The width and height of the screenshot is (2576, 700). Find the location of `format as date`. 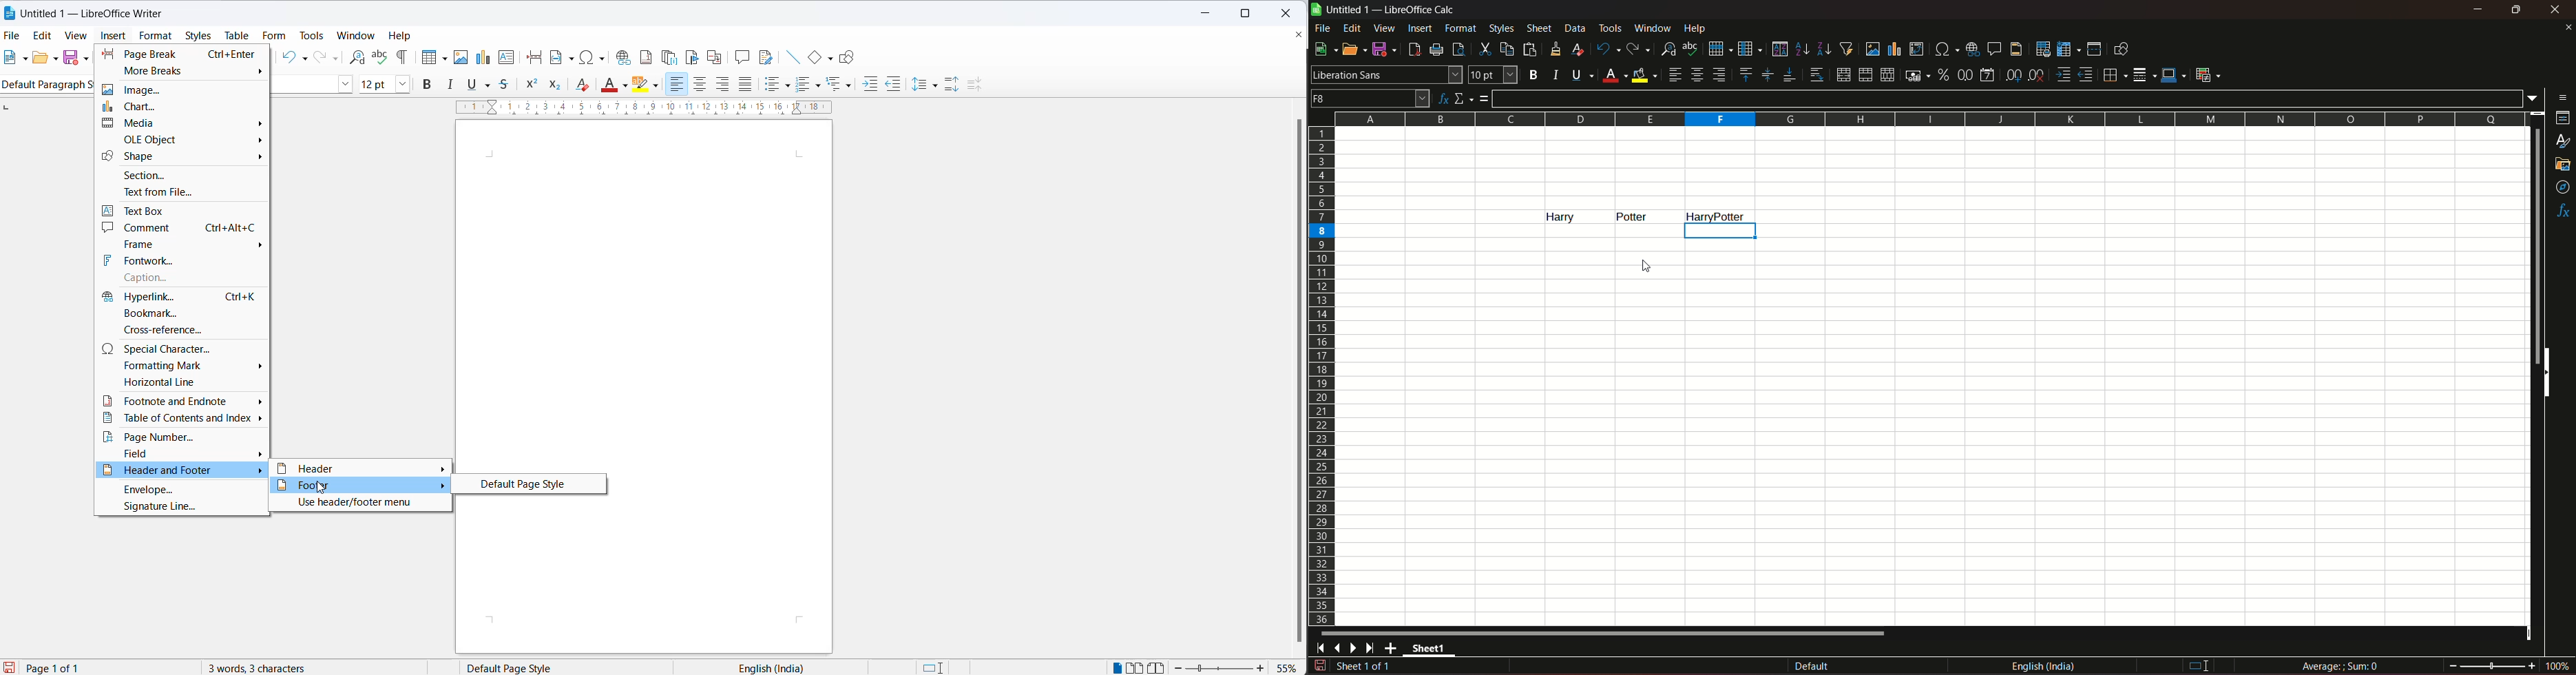

format as date is located at coordinates (1987, 76).